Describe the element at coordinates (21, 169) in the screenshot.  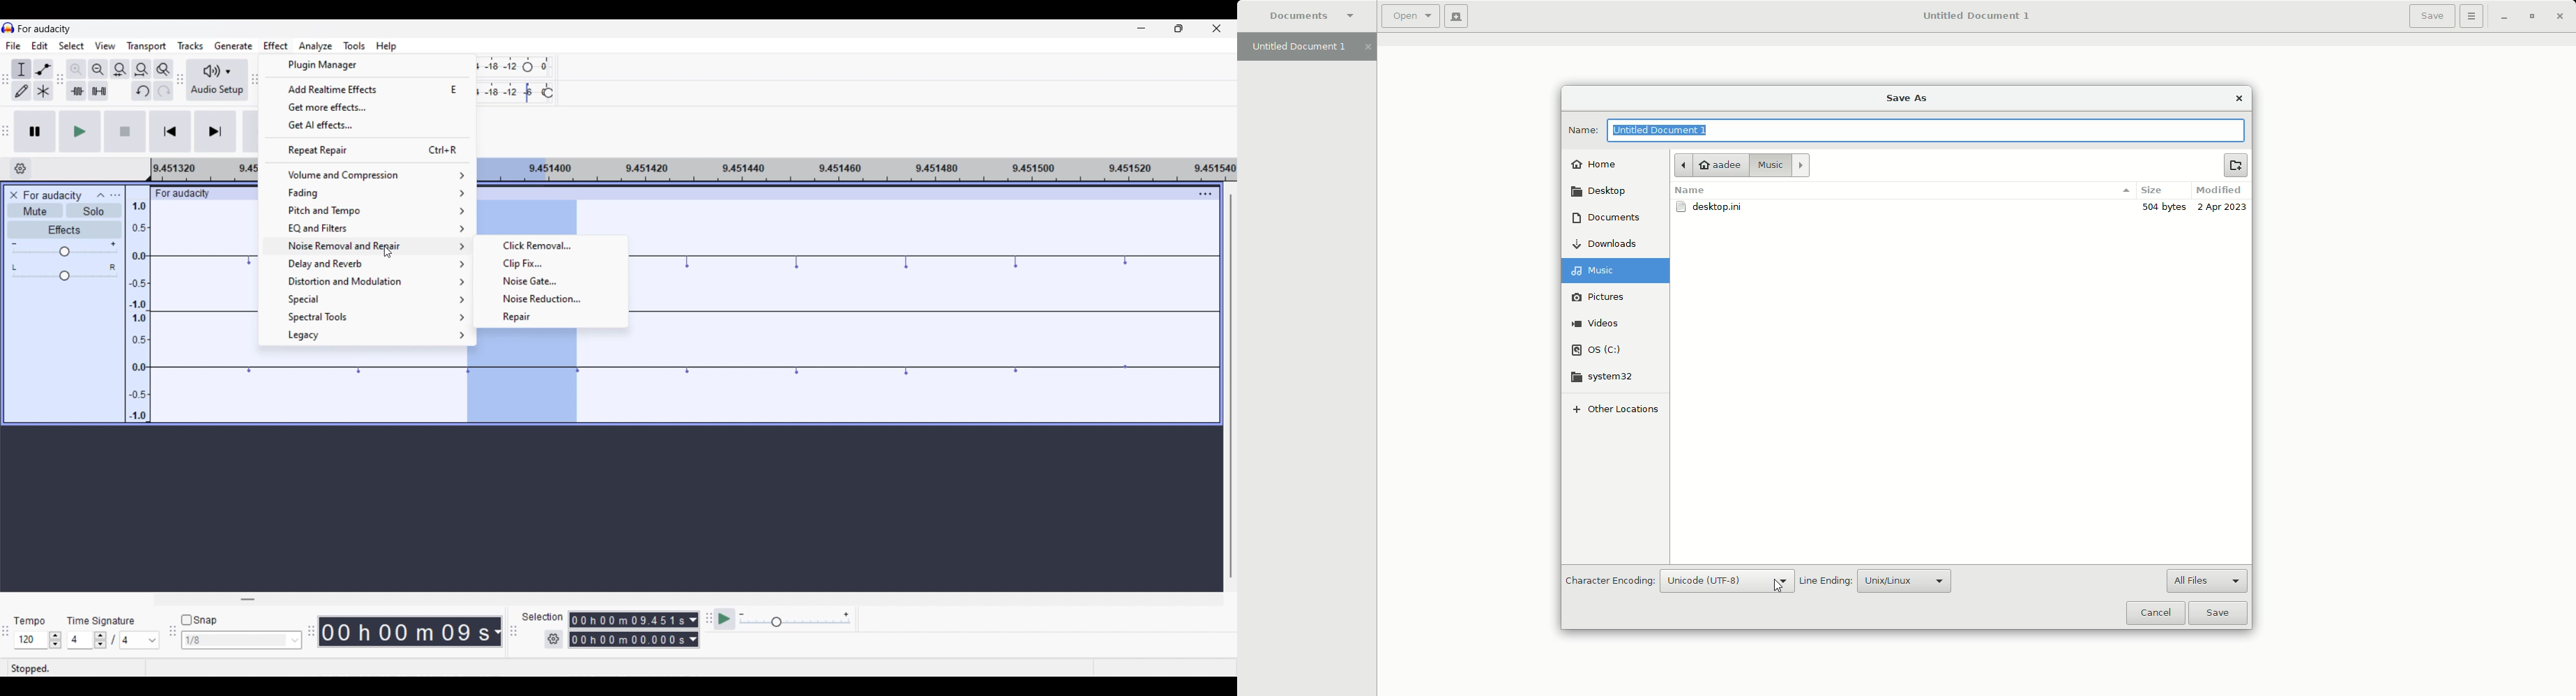
I see `Timeline options` at that location.